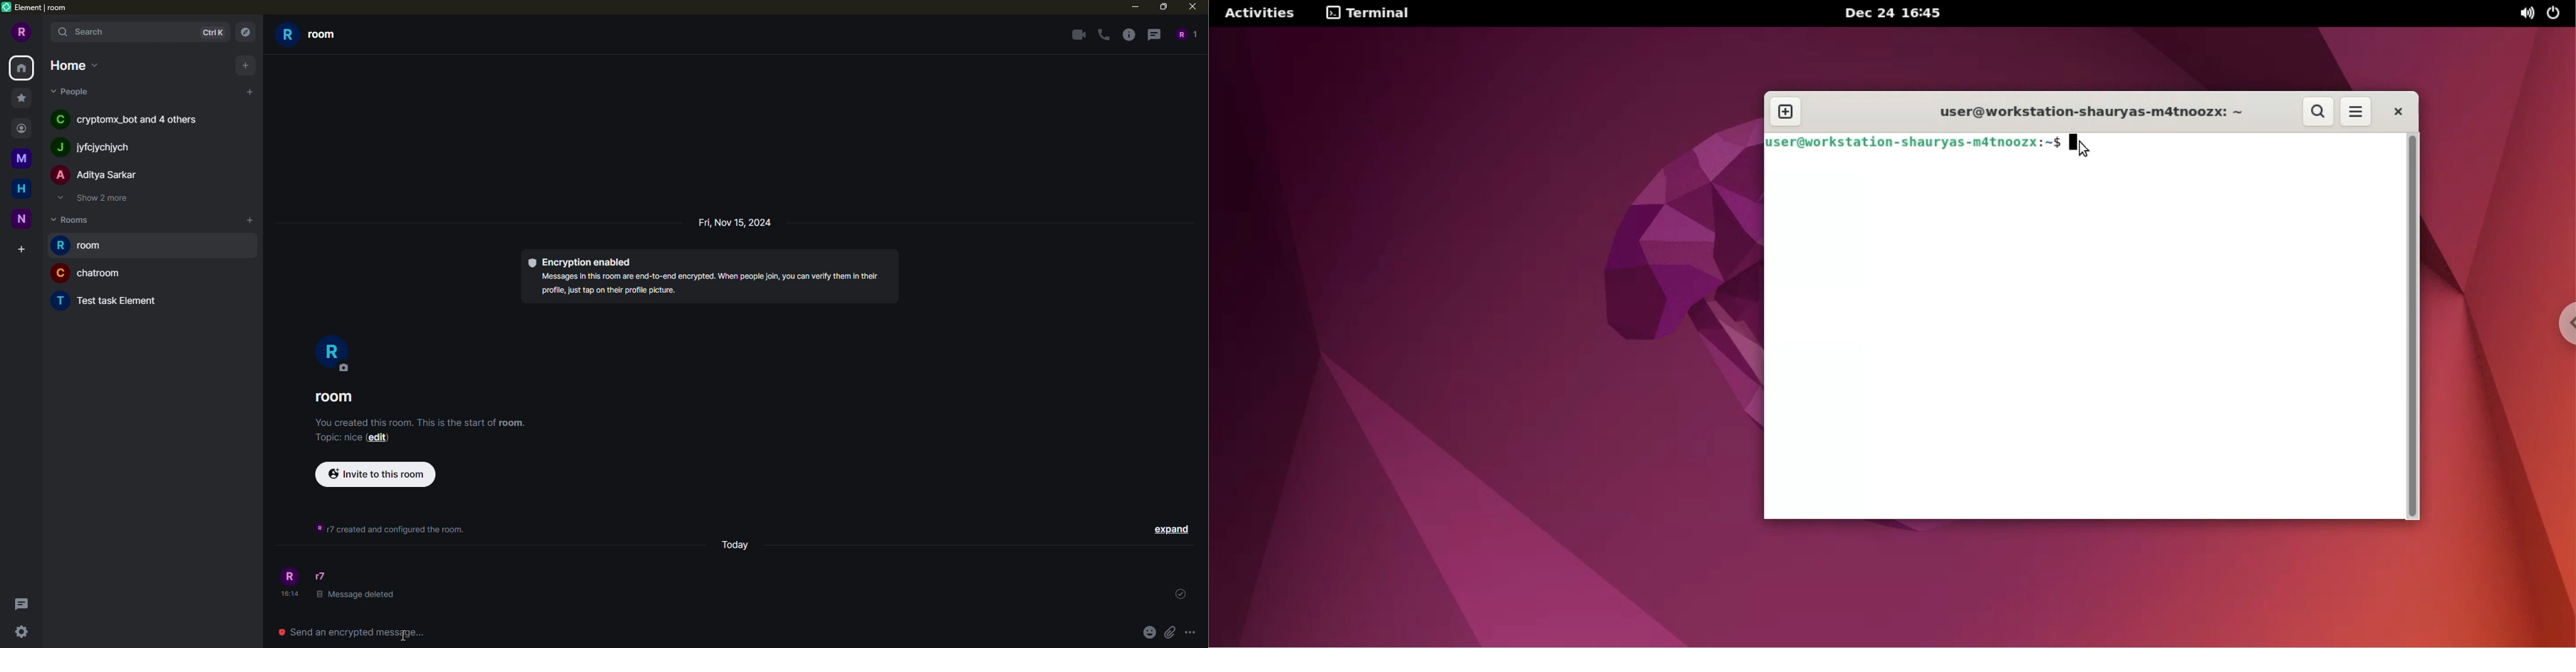  I want to click on add, so click(244, 64).